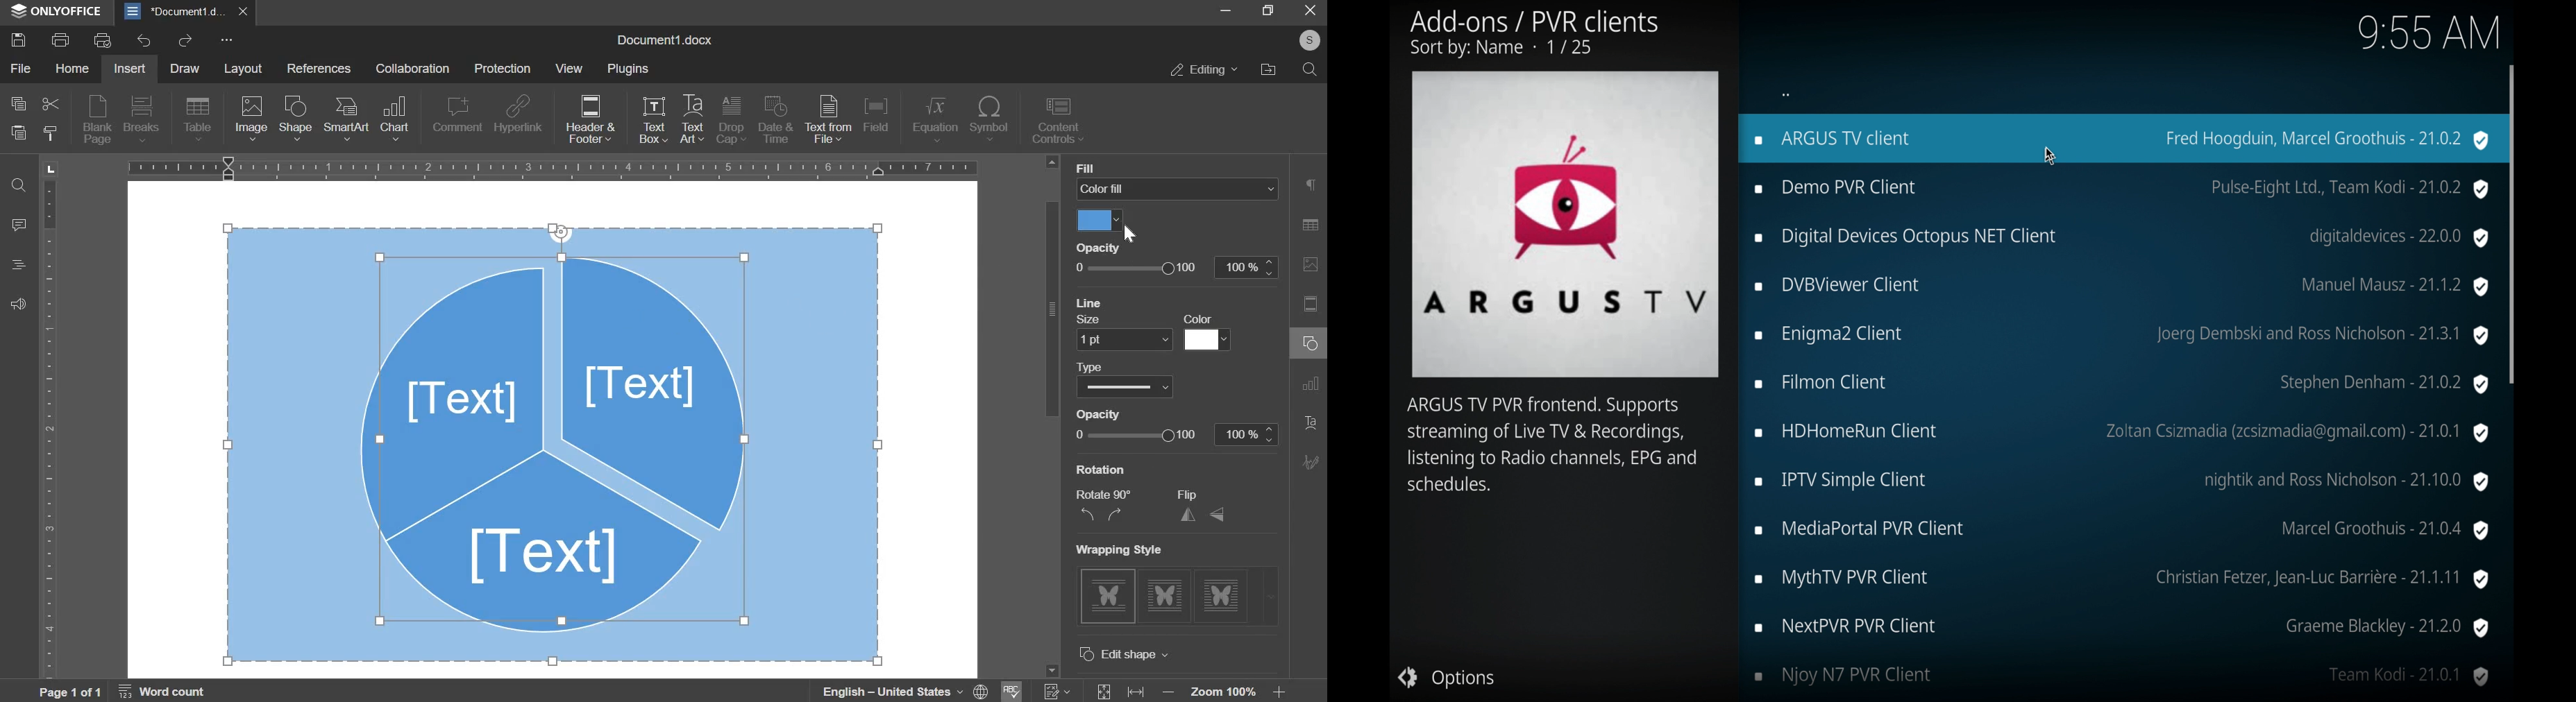 The height and width of the screenshot is (728, 2576). I want to click on , so click(1189, 496).